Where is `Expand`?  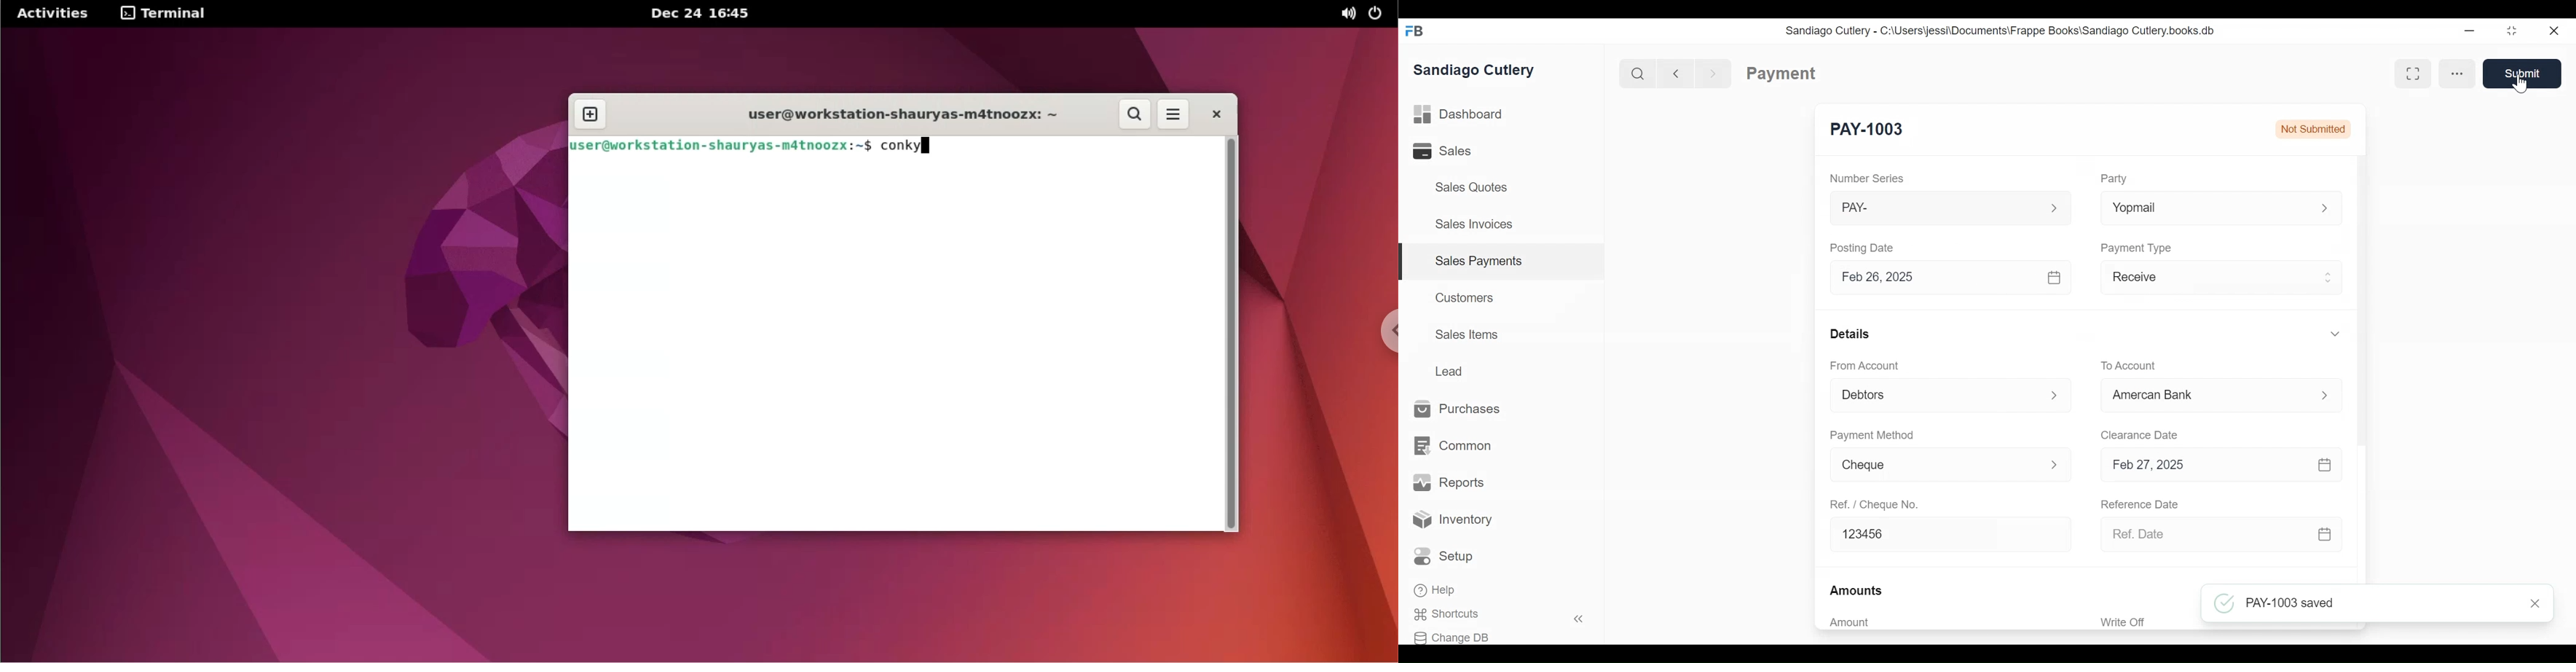
Expand is located at coordinates (2057, 465).